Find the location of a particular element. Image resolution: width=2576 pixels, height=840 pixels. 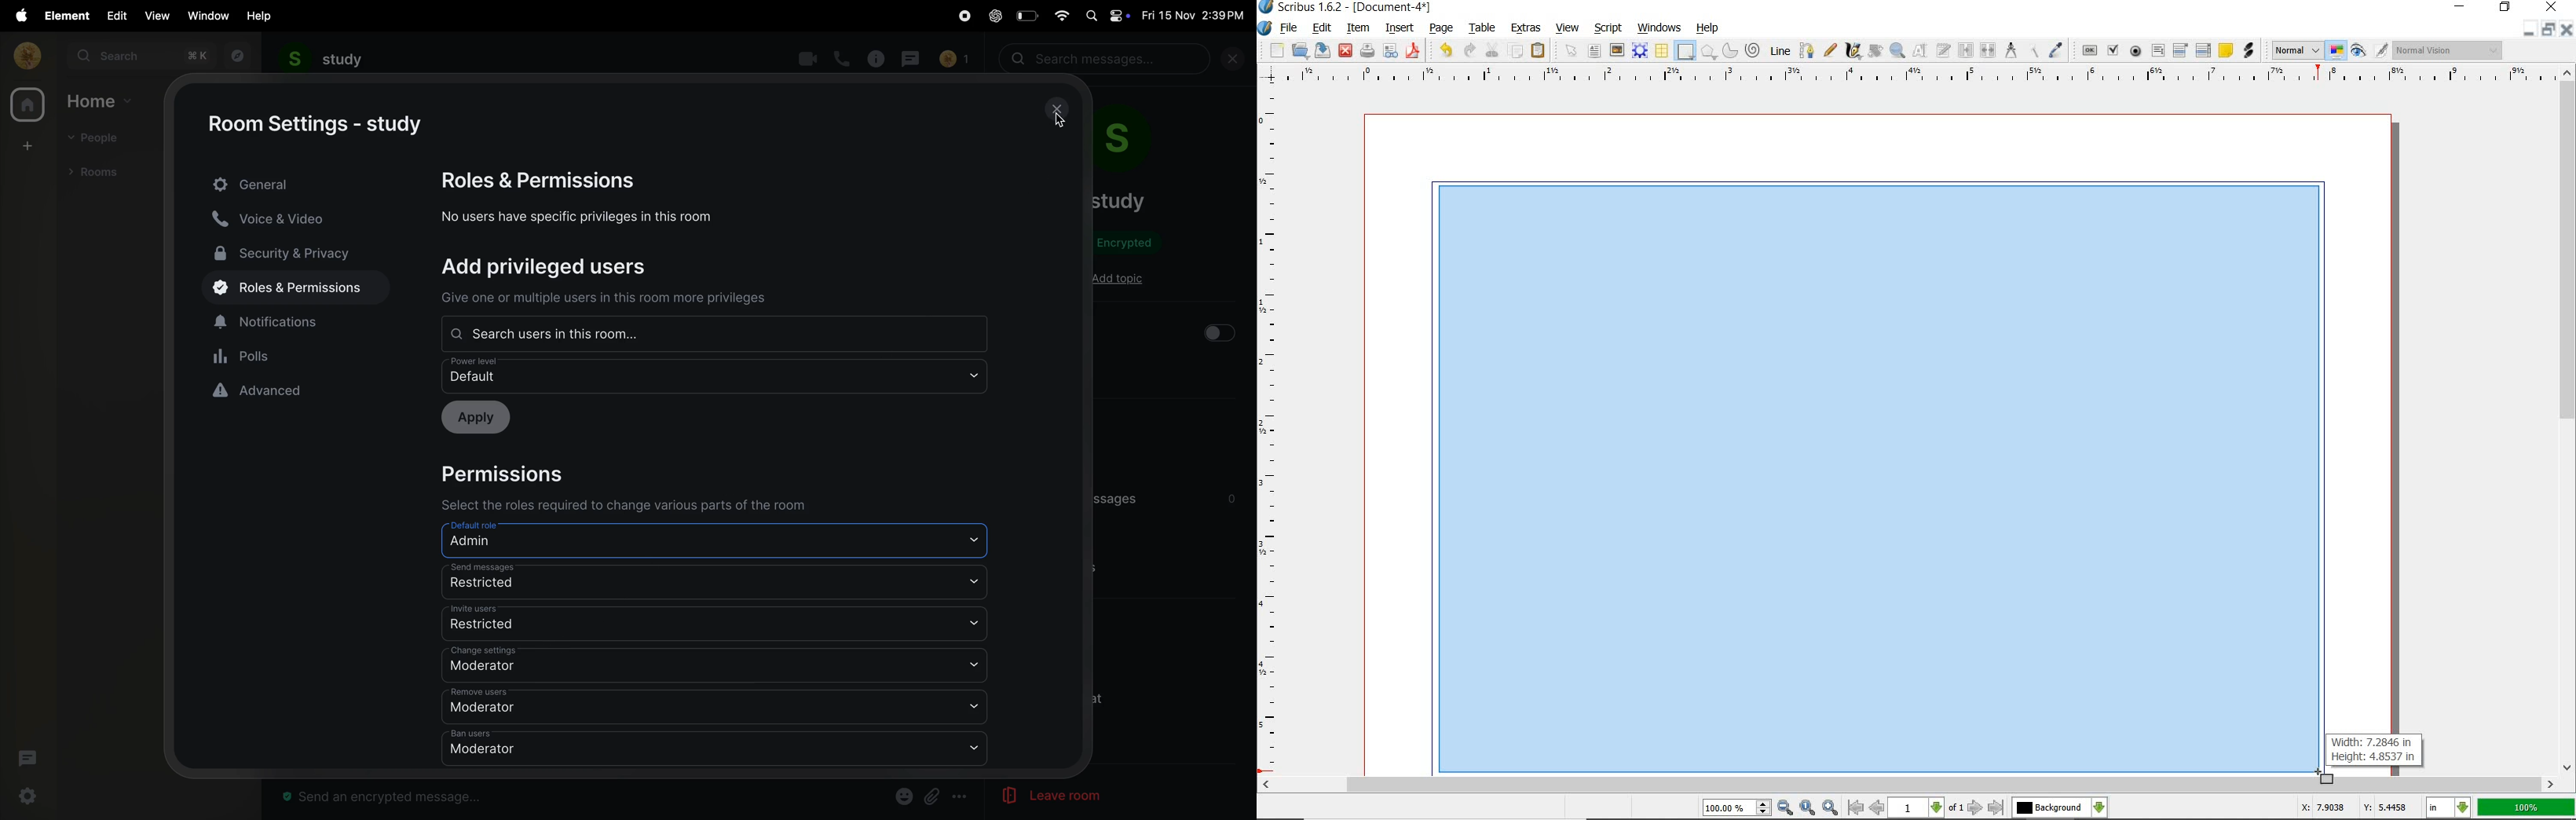

restore is located at coordinates (2549, 30).